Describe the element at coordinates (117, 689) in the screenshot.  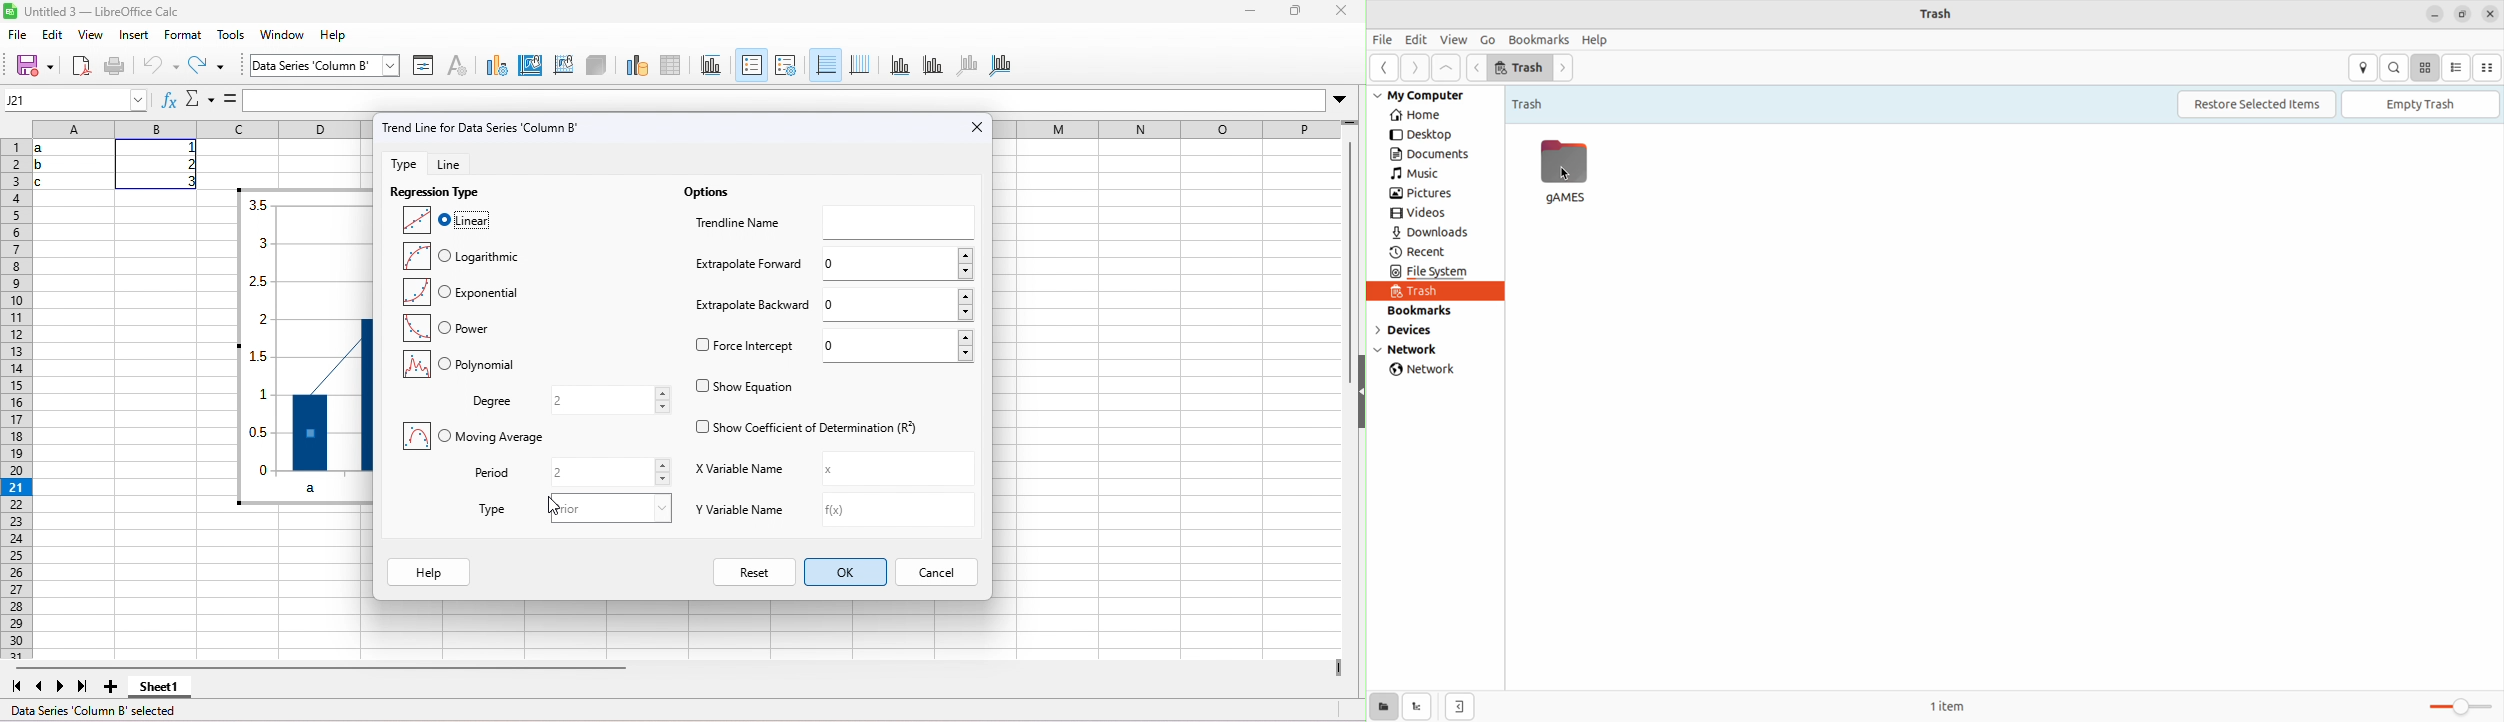
I see `new sheet` at that location.